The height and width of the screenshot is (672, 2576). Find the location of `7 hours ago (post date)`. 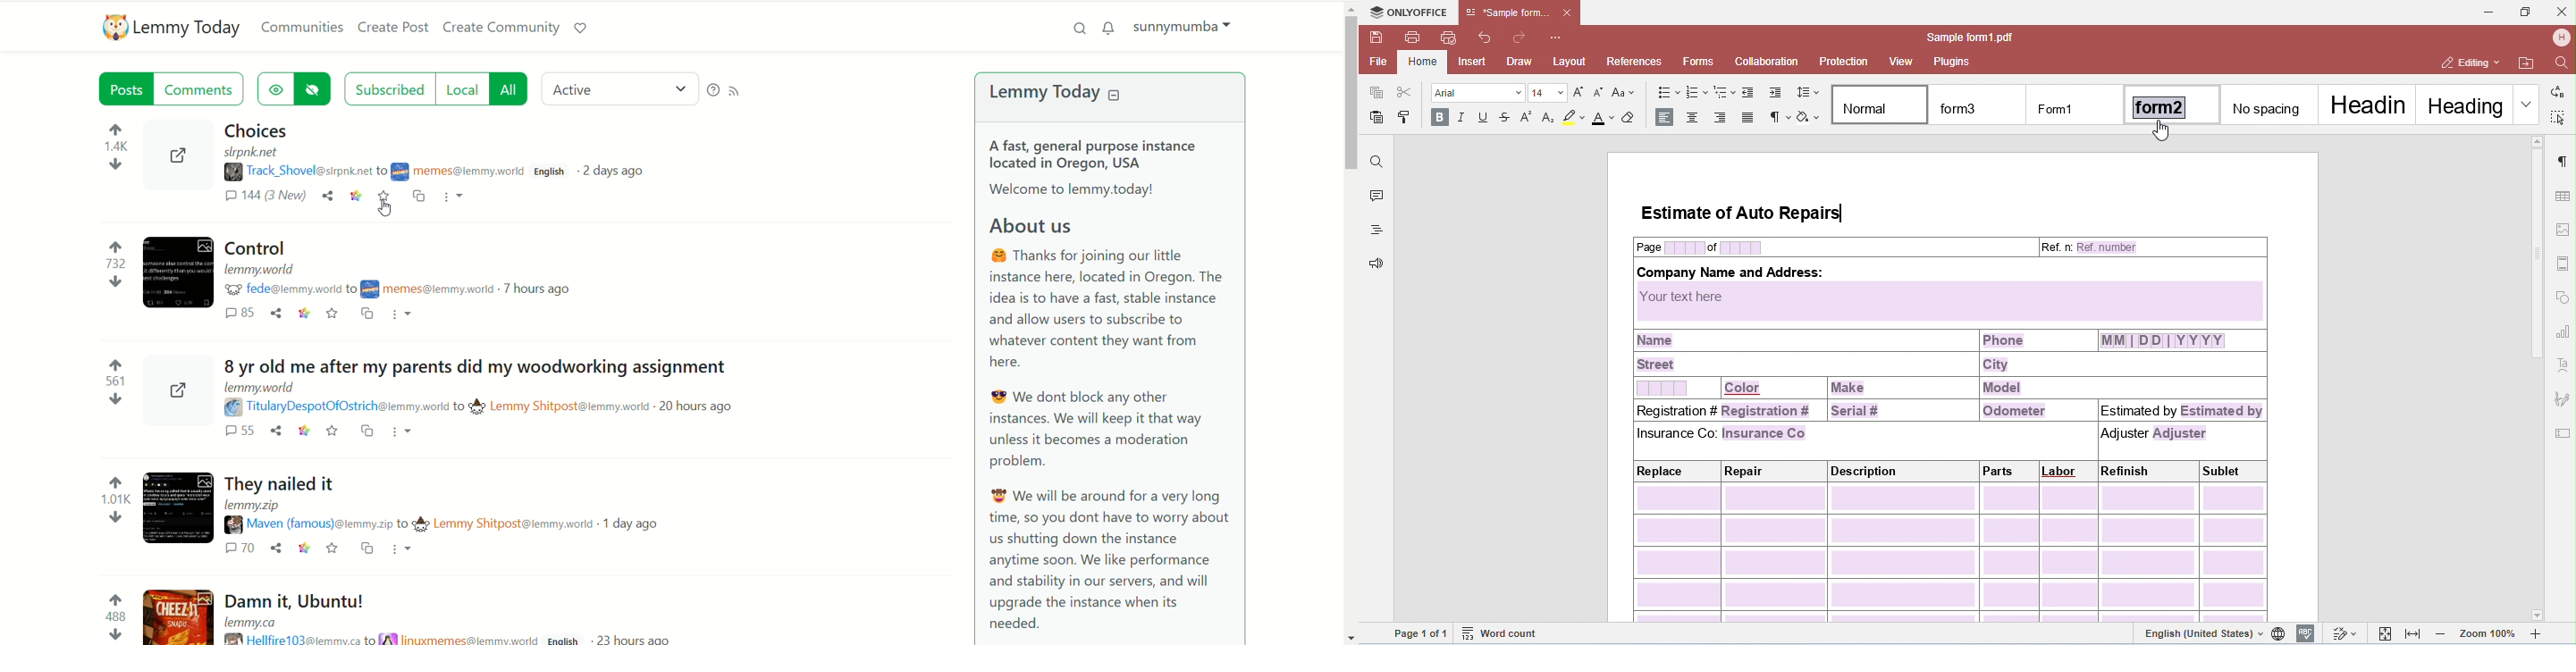

7 hours ago (post date) is located at coordinates (541, 291).